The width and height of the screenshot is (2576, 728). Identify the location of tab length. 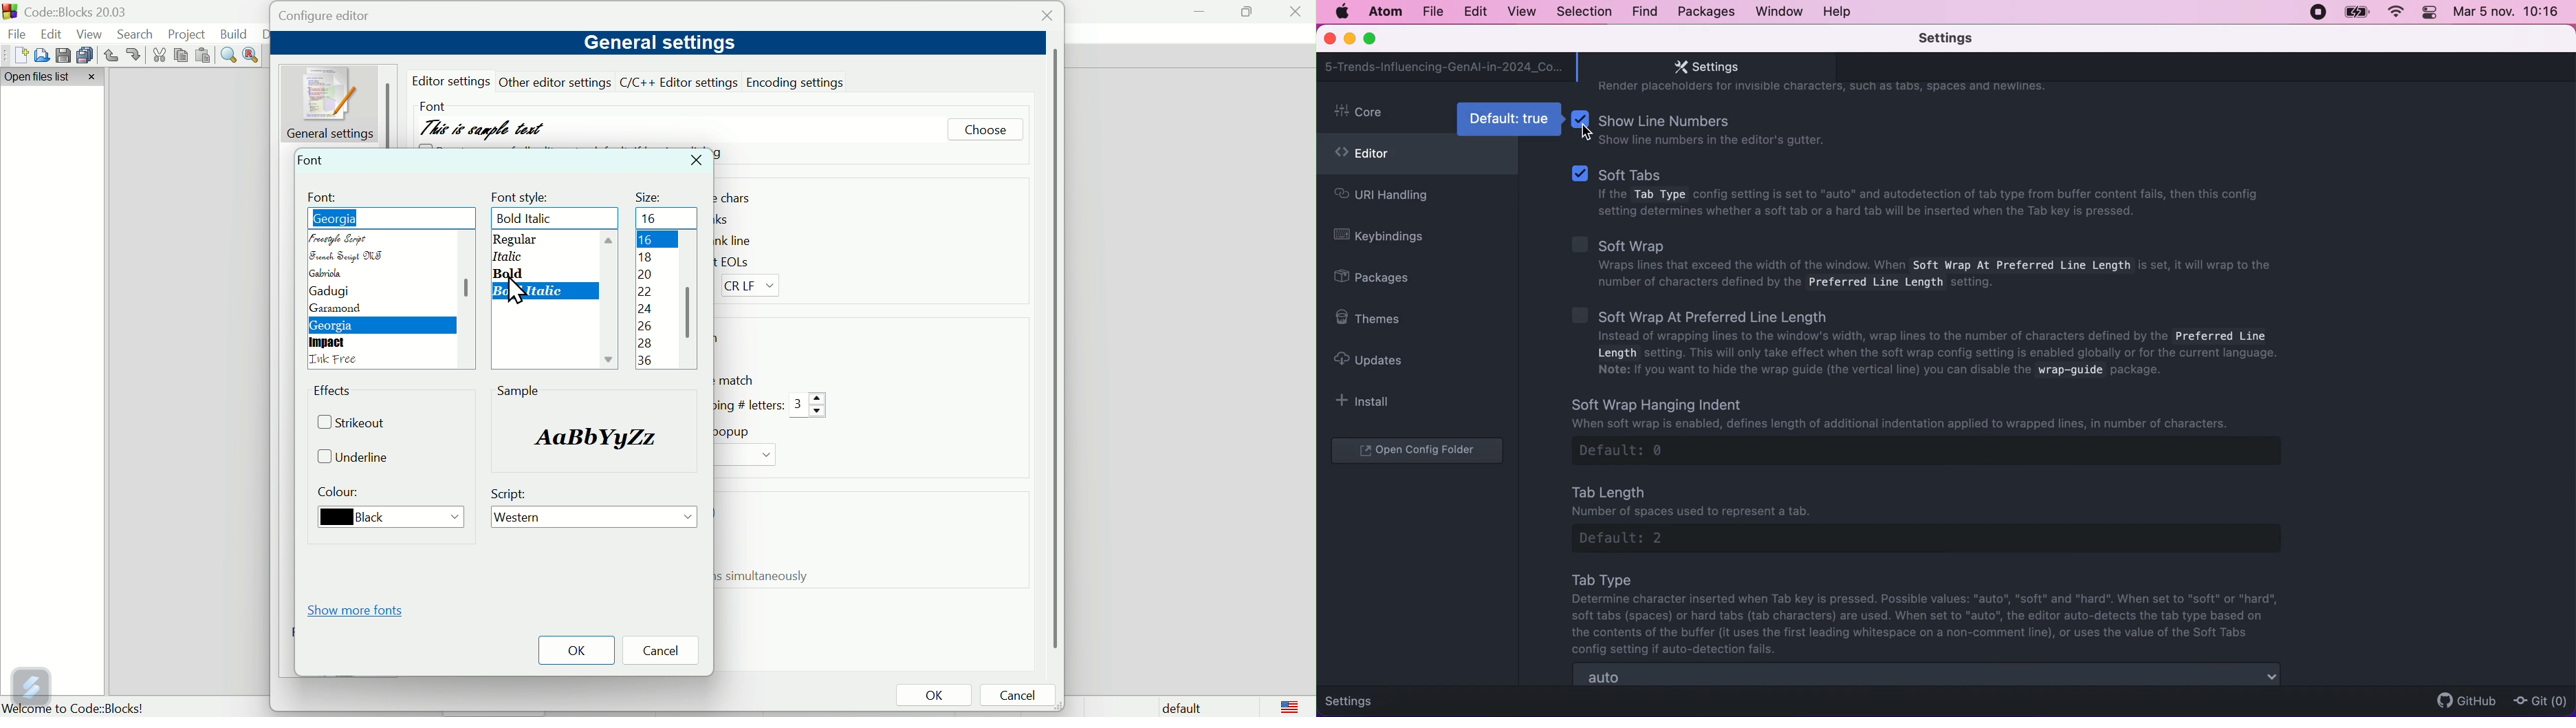
(1941, 516).